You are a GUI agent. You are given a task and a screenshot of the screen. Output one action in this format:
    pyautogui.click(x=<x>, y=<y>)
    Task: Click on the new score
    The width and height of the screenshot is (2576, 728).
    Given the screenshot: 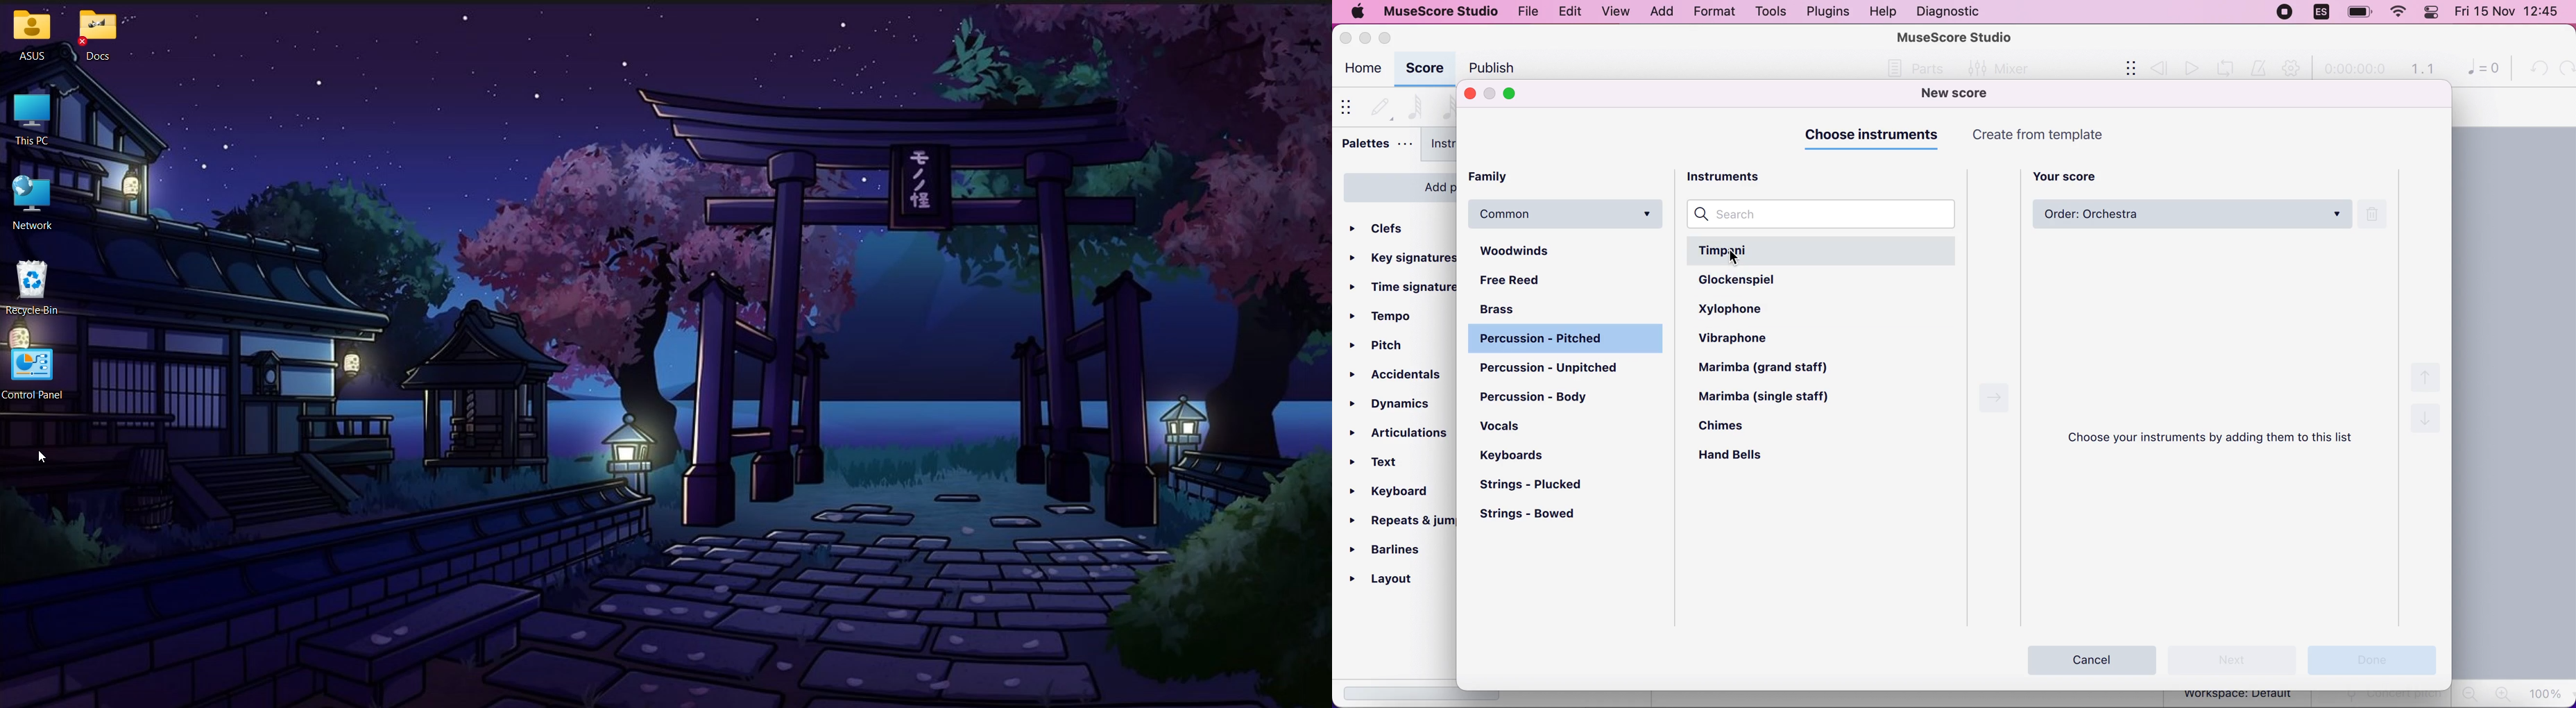 What is the action you would take?
    pyautogui.click(x=1968, y=94)
    